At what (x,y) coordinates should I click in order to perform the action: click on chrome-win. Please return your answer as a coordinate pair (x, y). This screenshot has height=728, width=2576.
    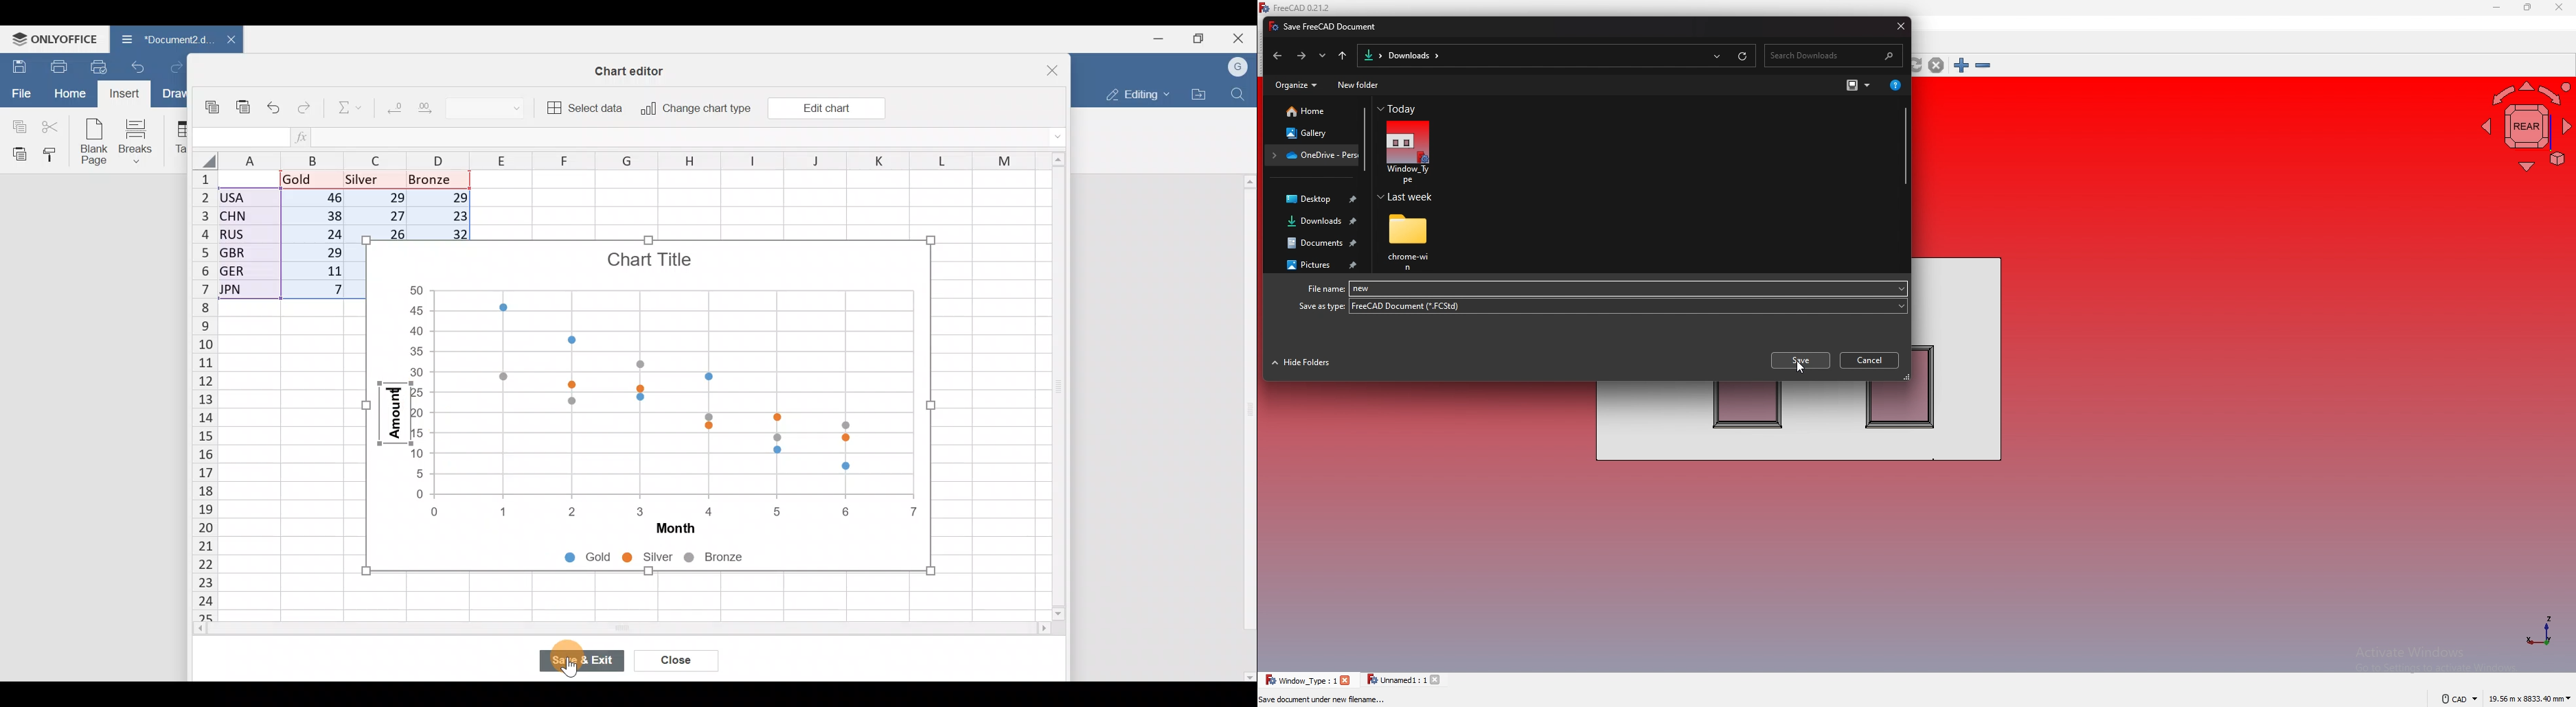
    Looking at the image, I should click on (1410, 242).